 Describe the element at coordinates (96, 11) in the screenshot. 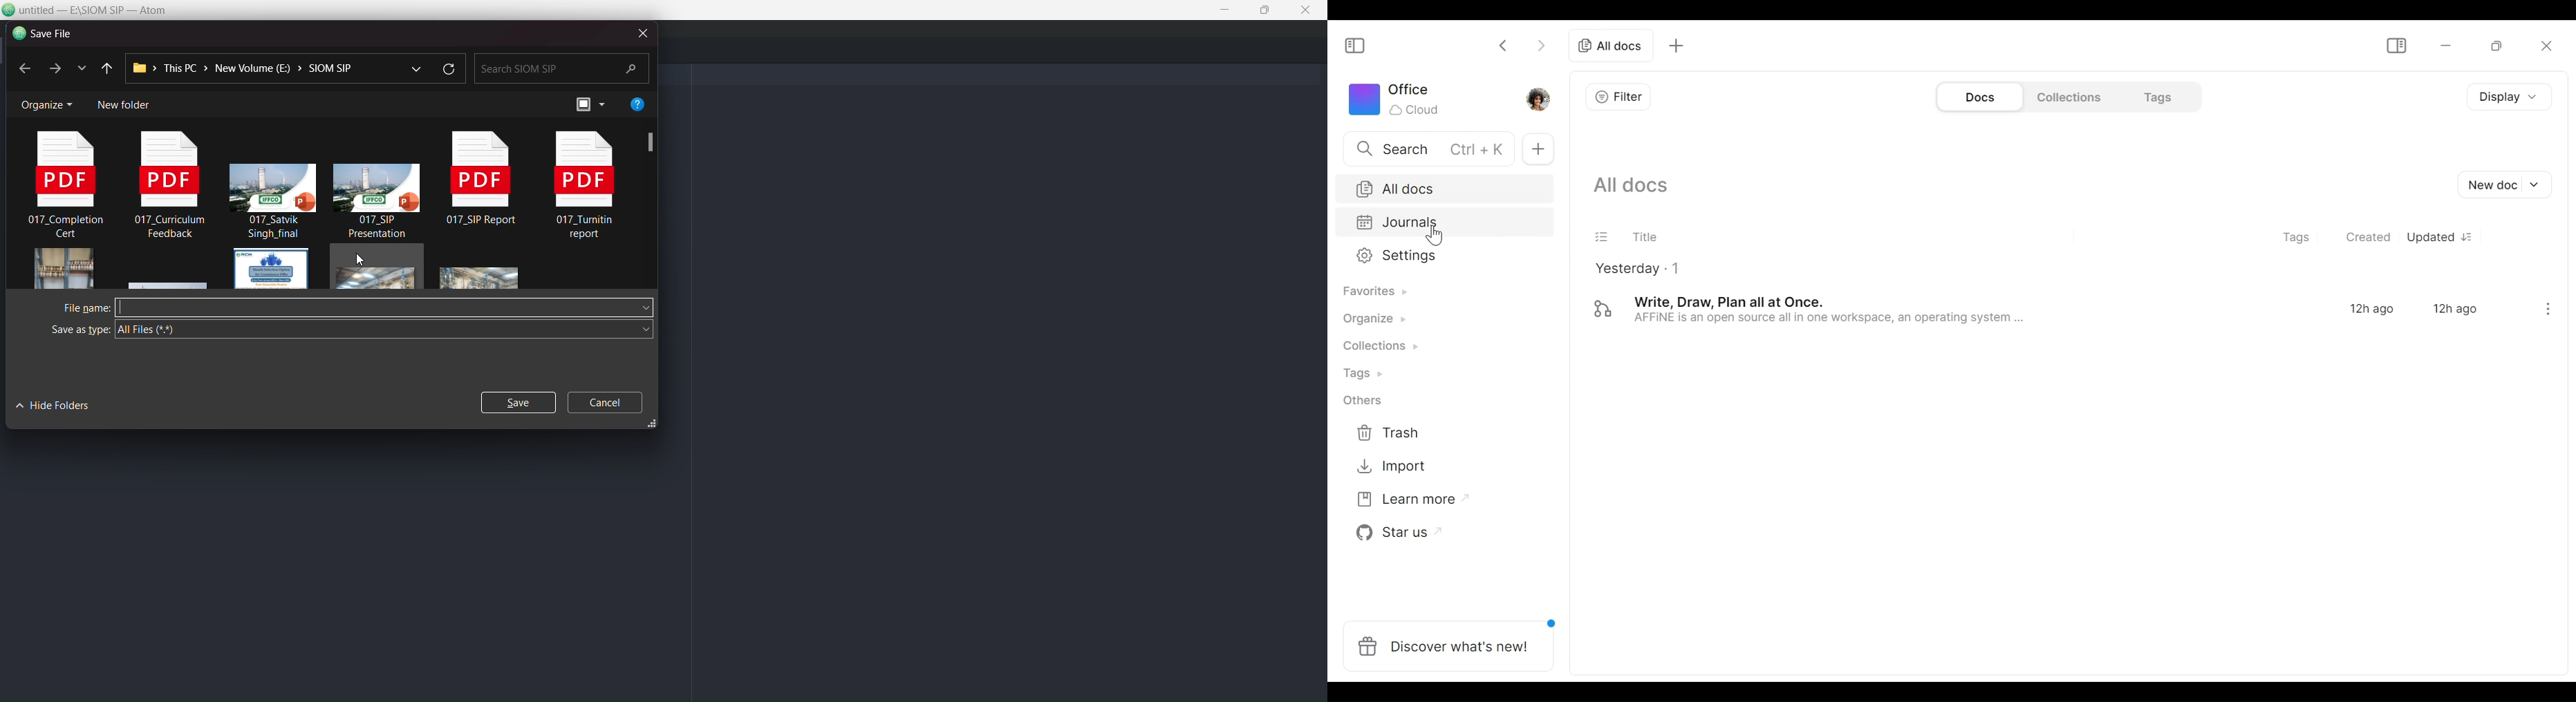

I see `title` at that location.